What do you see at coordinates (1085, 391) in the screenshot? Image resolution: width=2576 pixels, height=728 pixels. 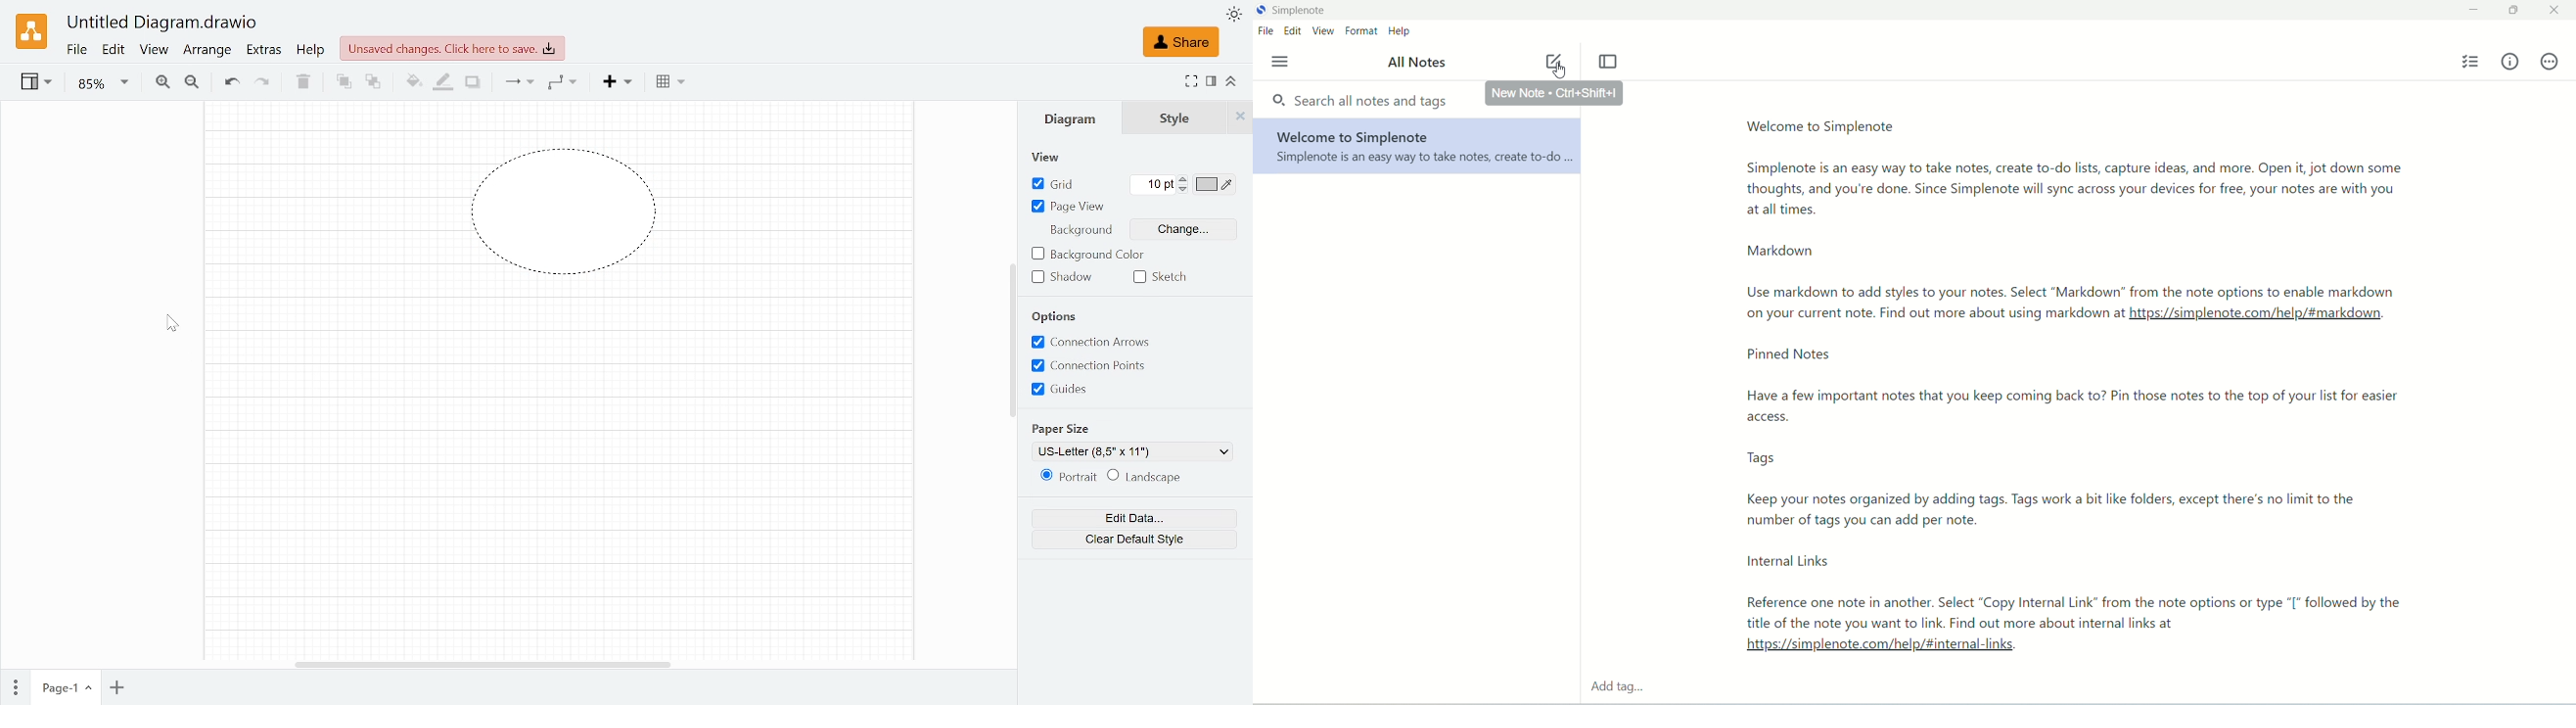 I see `Guides` at bounding box center [1085, 391].